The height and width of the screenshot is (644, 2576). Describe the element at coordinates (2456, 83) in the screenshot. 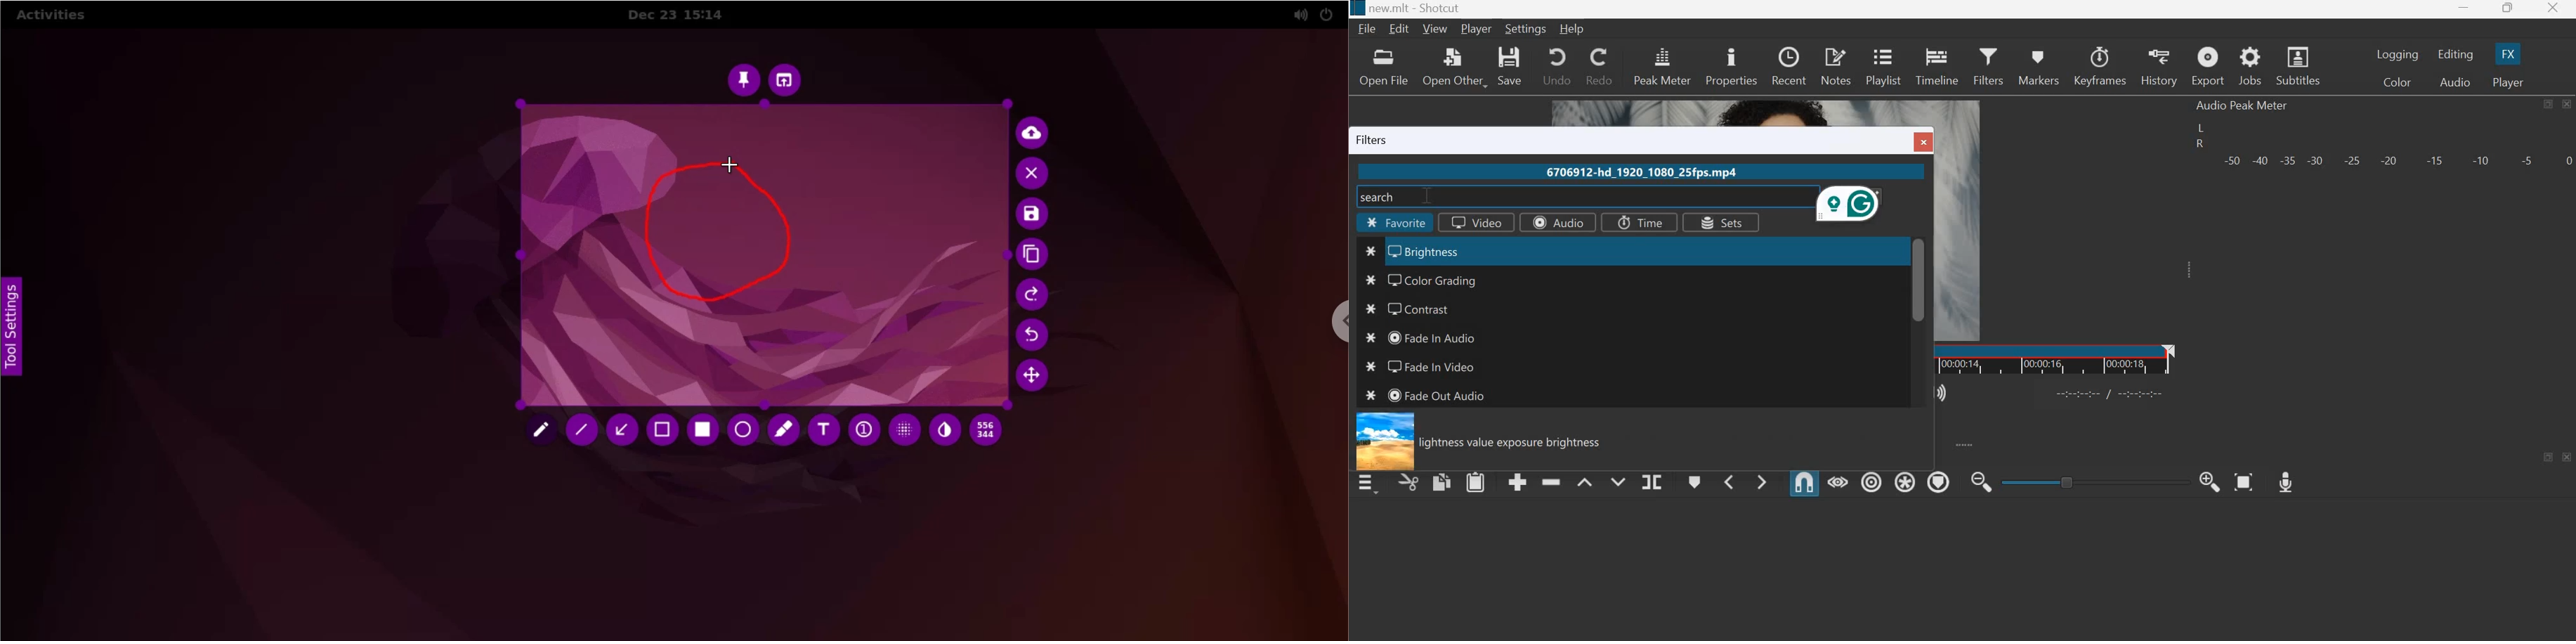

I see `Audio` at that location.